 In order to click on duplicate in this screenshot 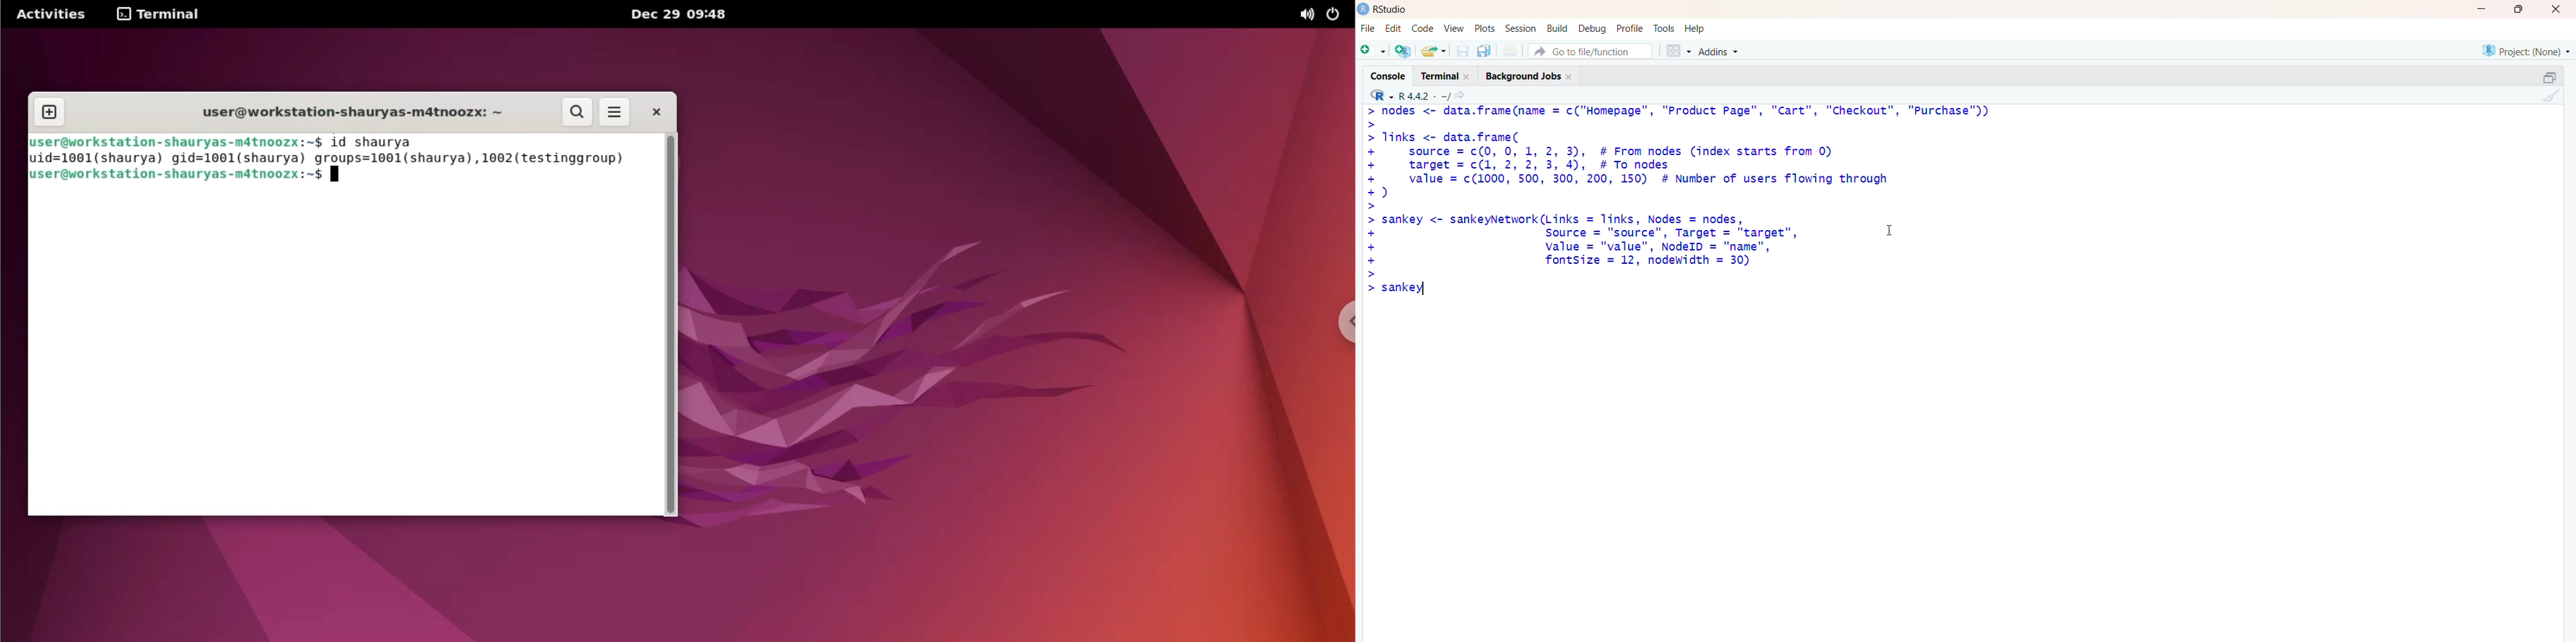, I will do `click(1485, 51)`.